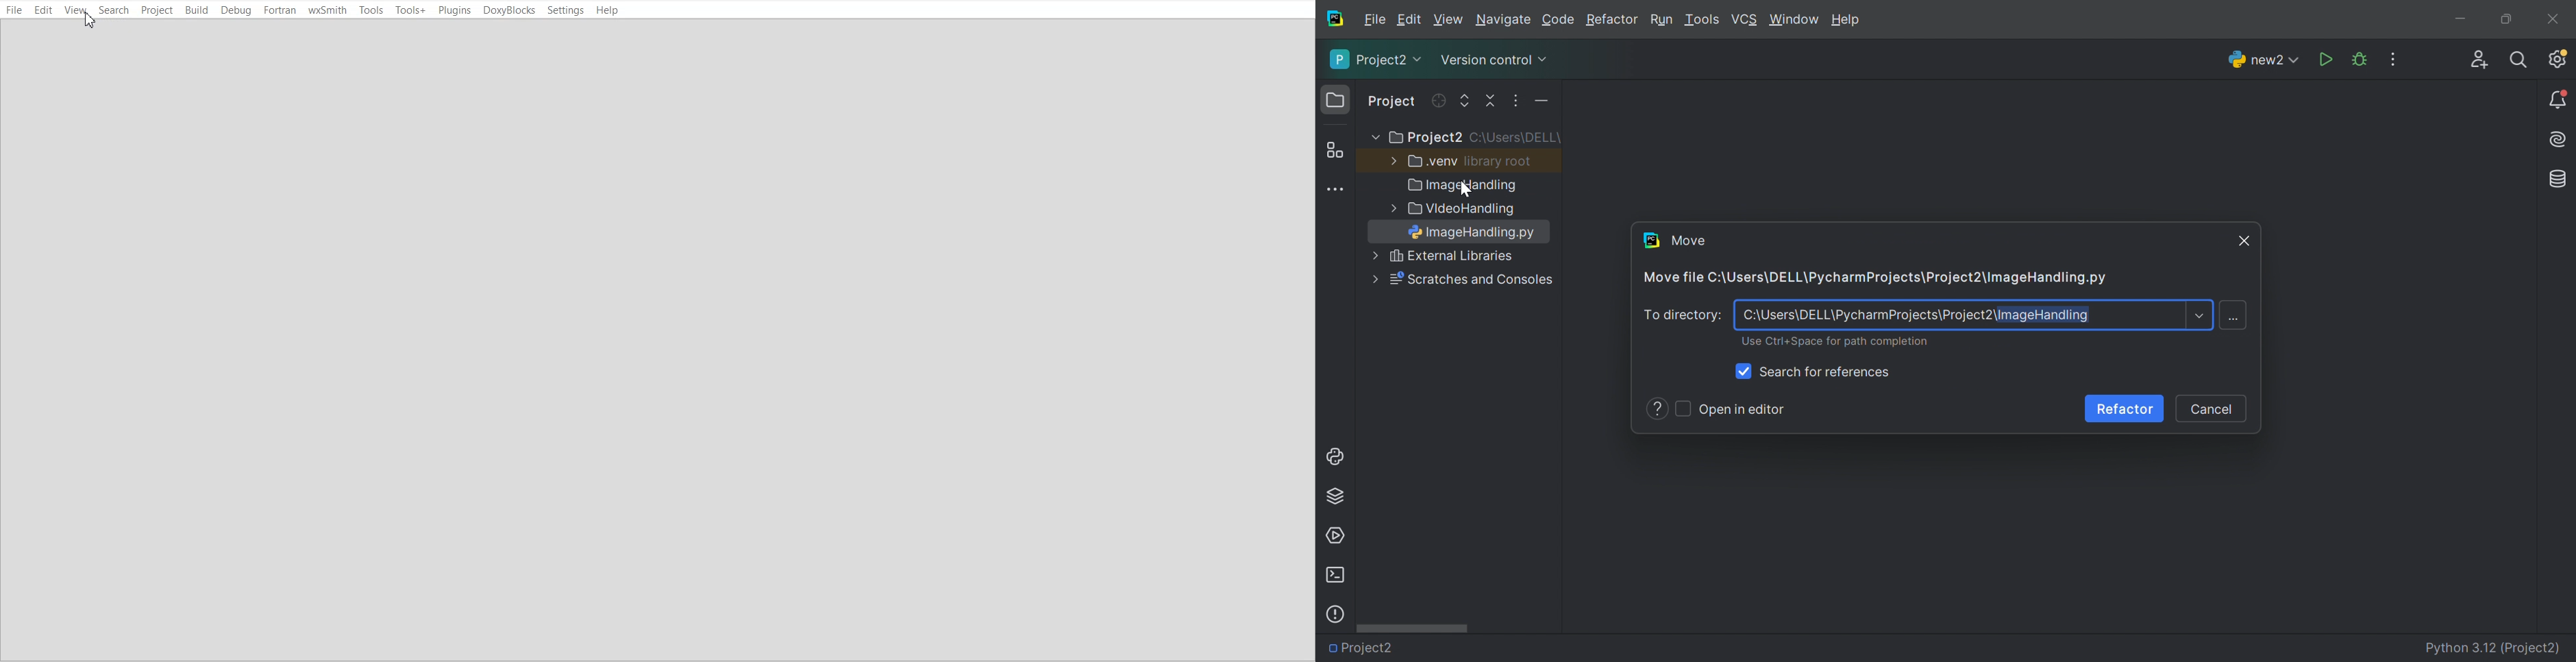 The height and width of the screenshot is (672, 2576). What do you see at coordinates (75, 10) in the screenshot?
I see `View` at bounding box center [75, 10].